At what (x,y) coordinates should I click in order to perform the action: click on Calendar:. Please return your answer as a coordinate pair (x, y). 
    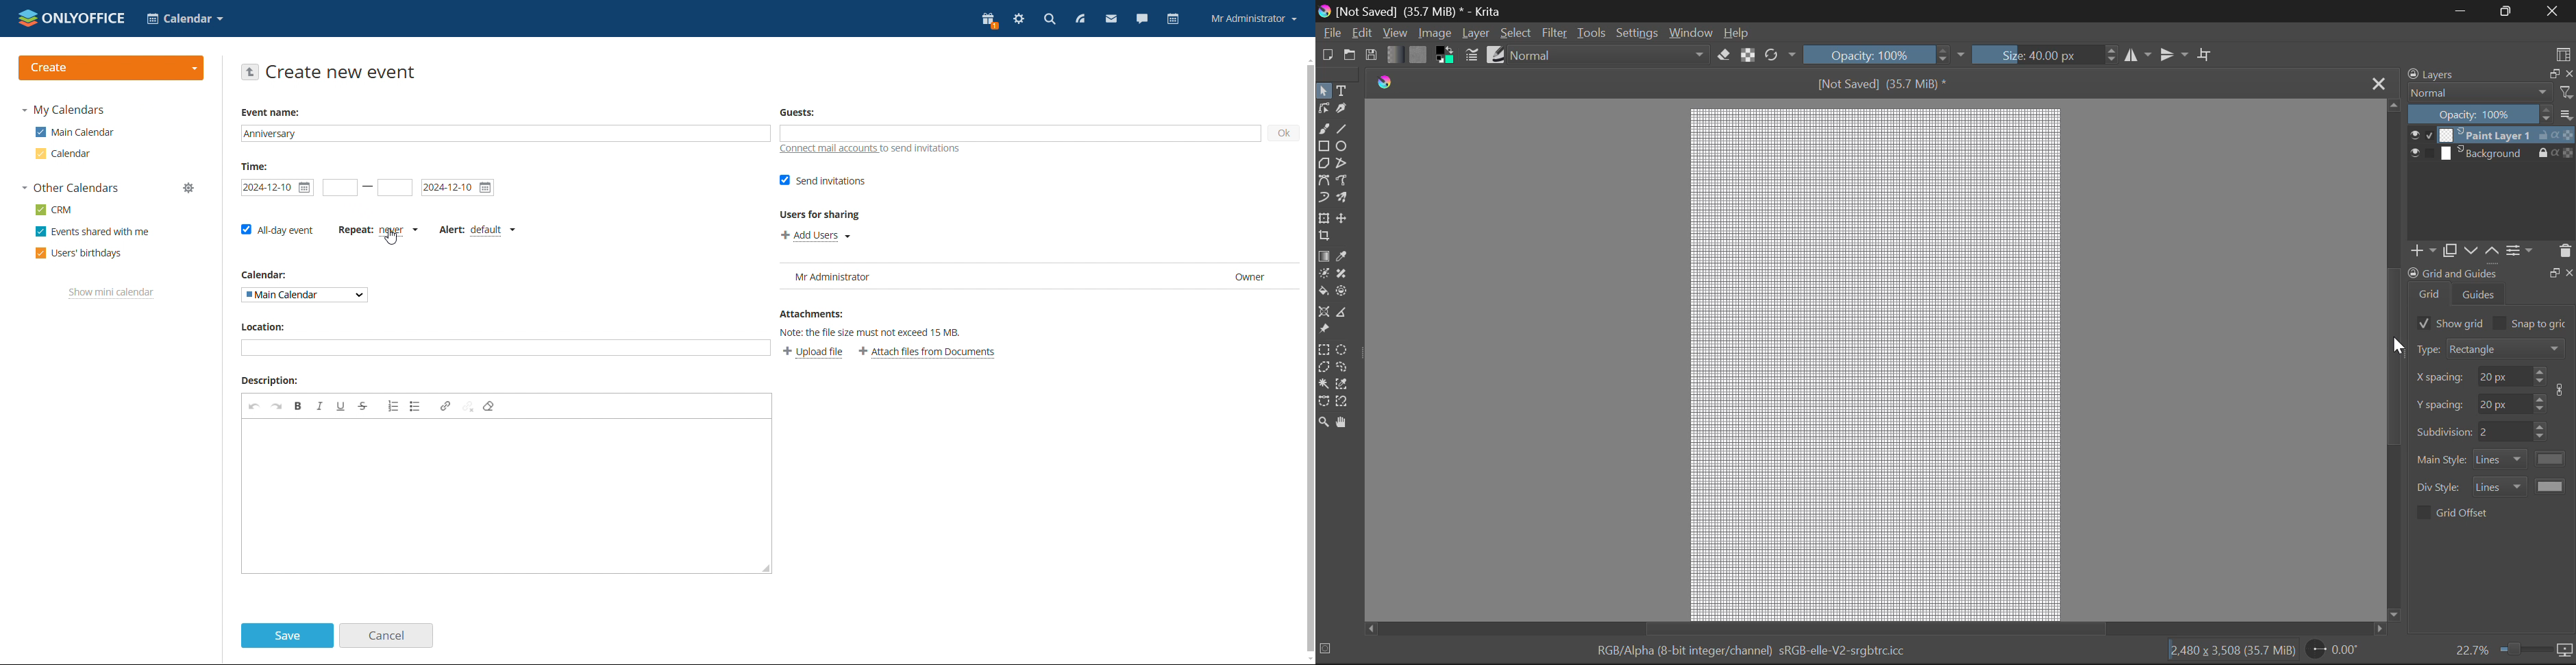
    Looking at the image, I should click on (259, 274).